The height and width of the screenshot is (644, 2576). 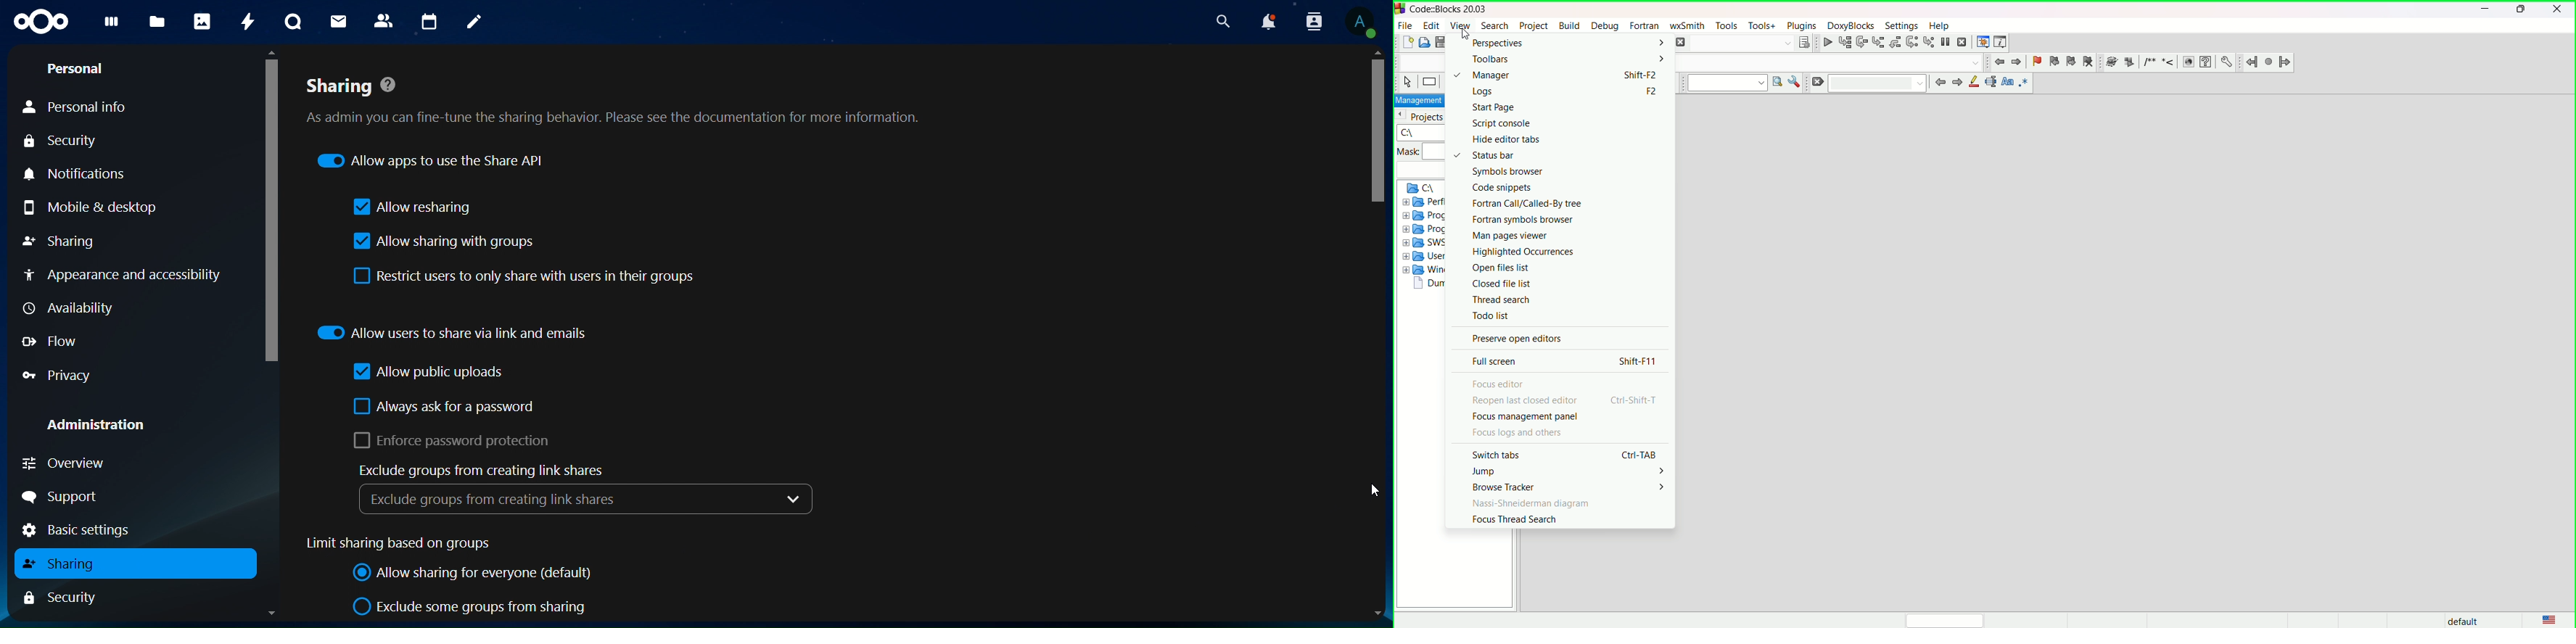 I want to click on start page, so click(x=1492, y=107).